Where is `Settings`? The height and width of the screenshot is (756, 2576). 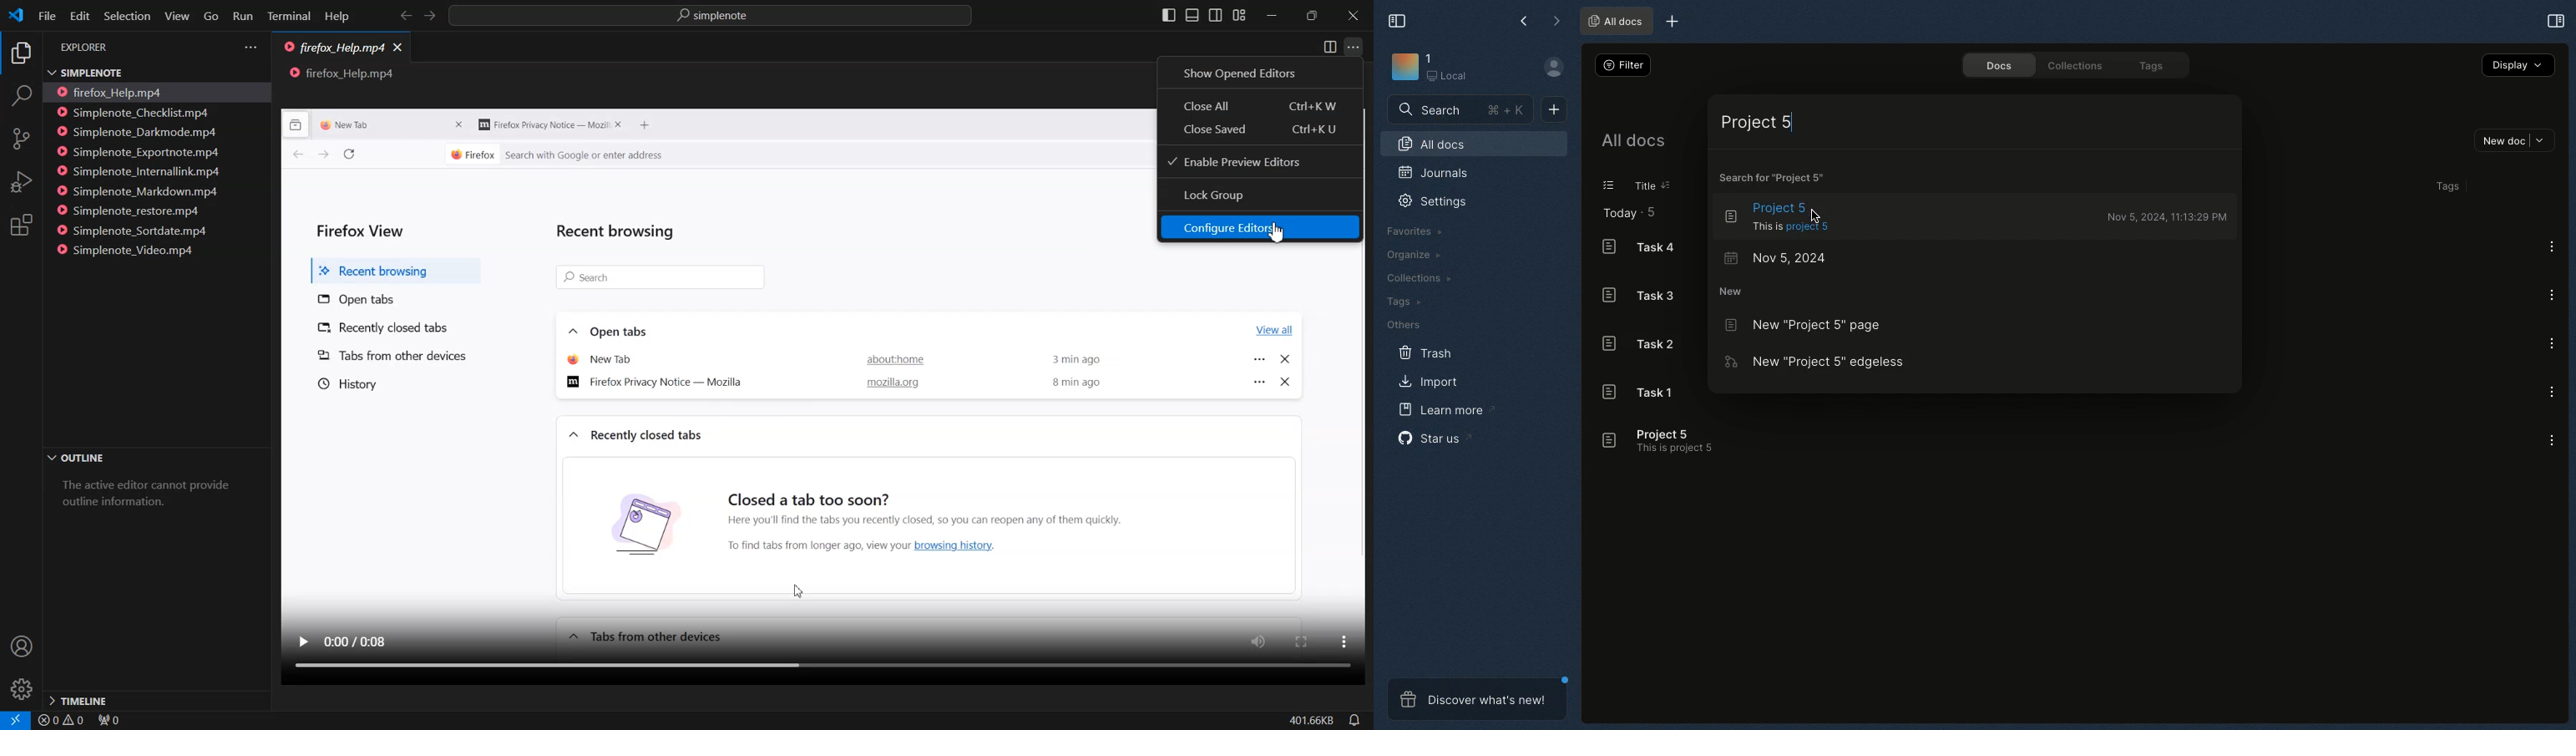 Settings is located at coordinates (1435, 202).